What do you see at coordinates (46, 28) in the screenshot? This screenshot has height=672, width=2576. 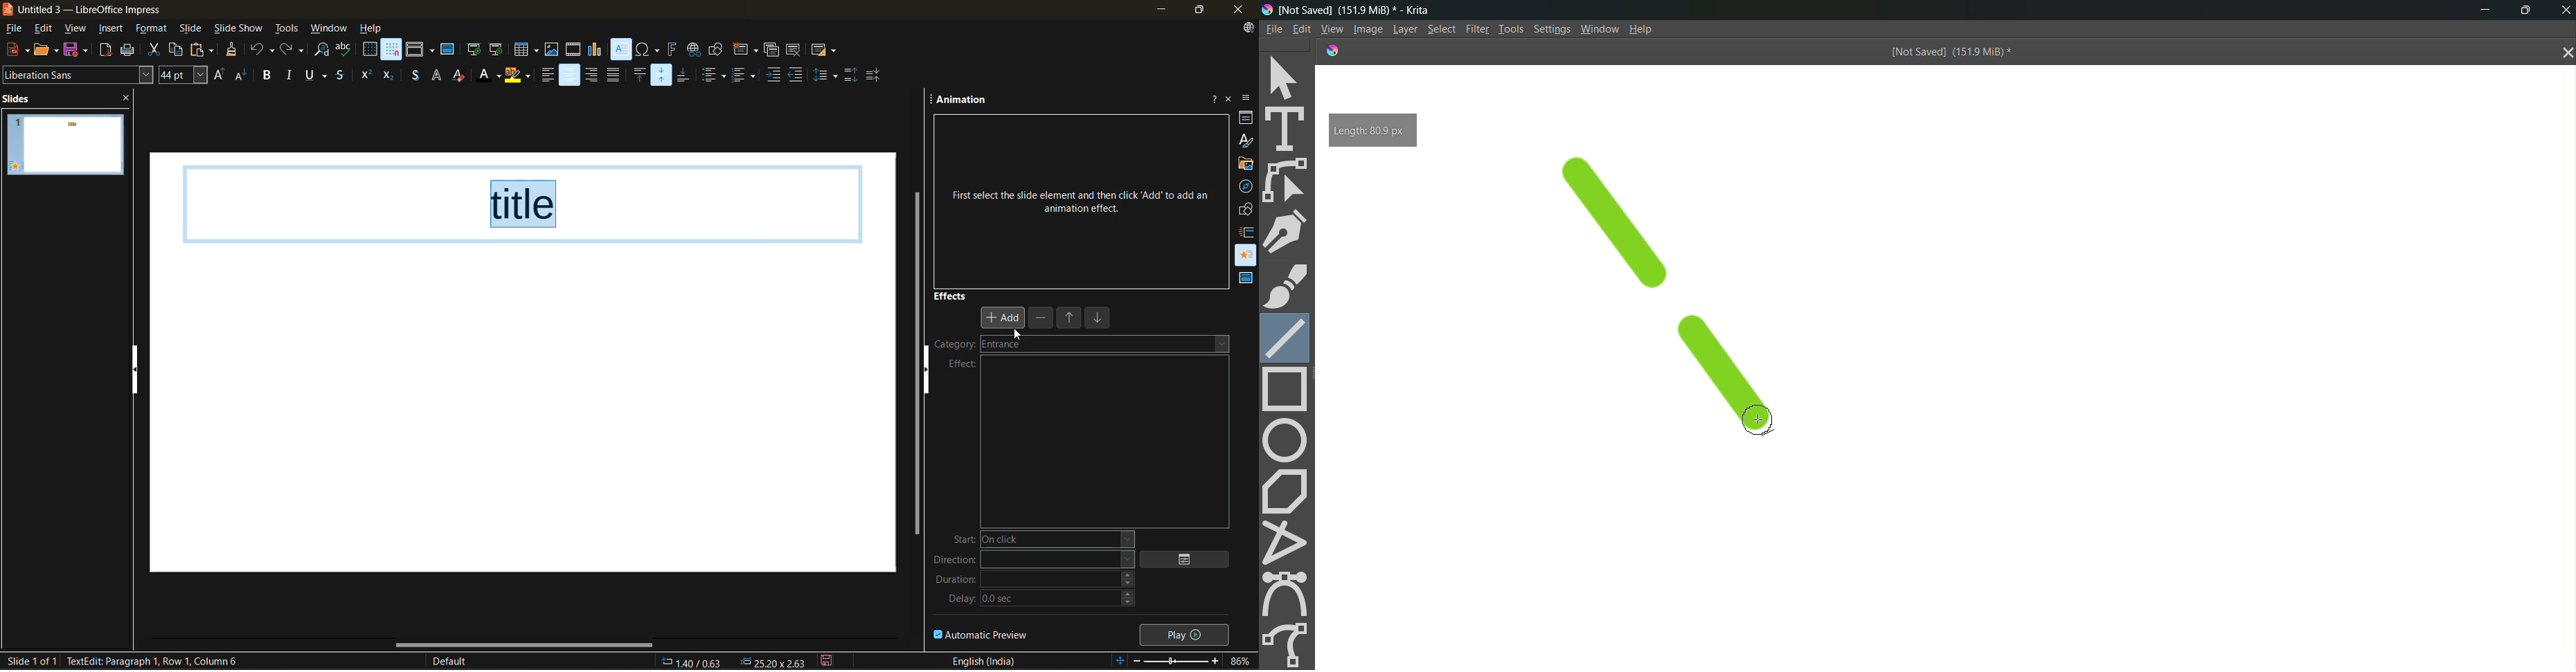 I see `edit` at bounding box center [46, 28].